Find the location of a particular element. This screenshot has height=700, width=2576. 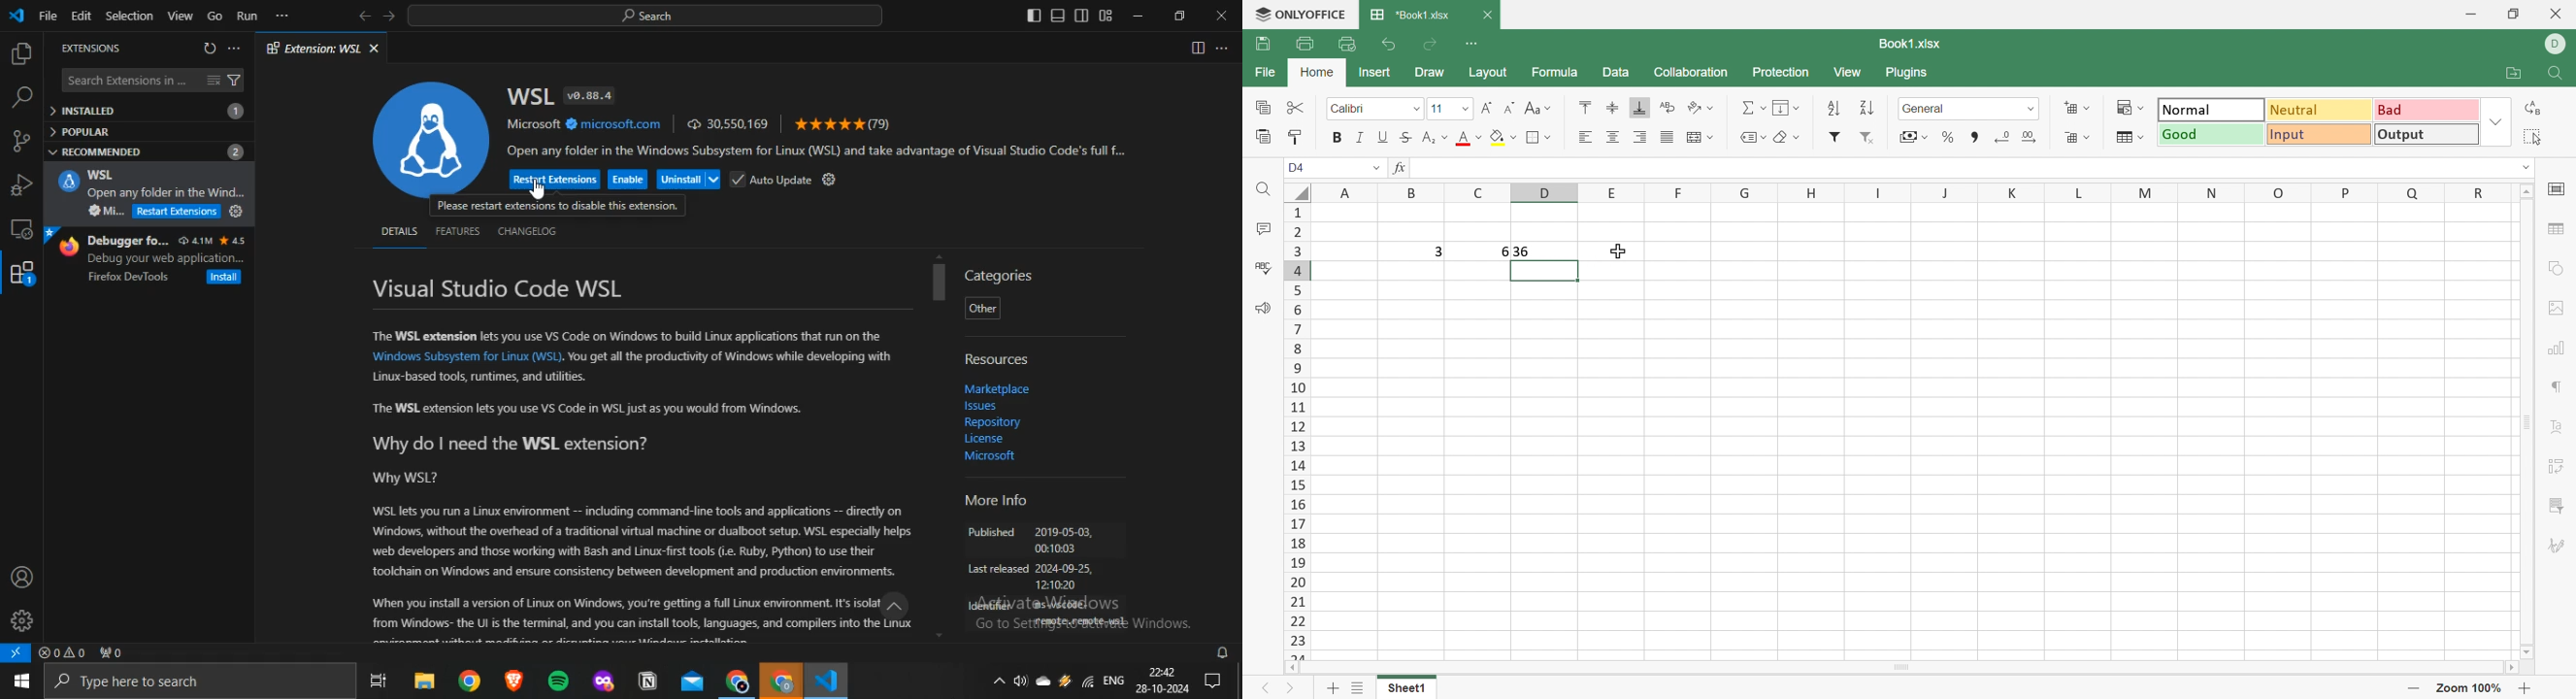

Plugins is located at coordinates (1908, 70).